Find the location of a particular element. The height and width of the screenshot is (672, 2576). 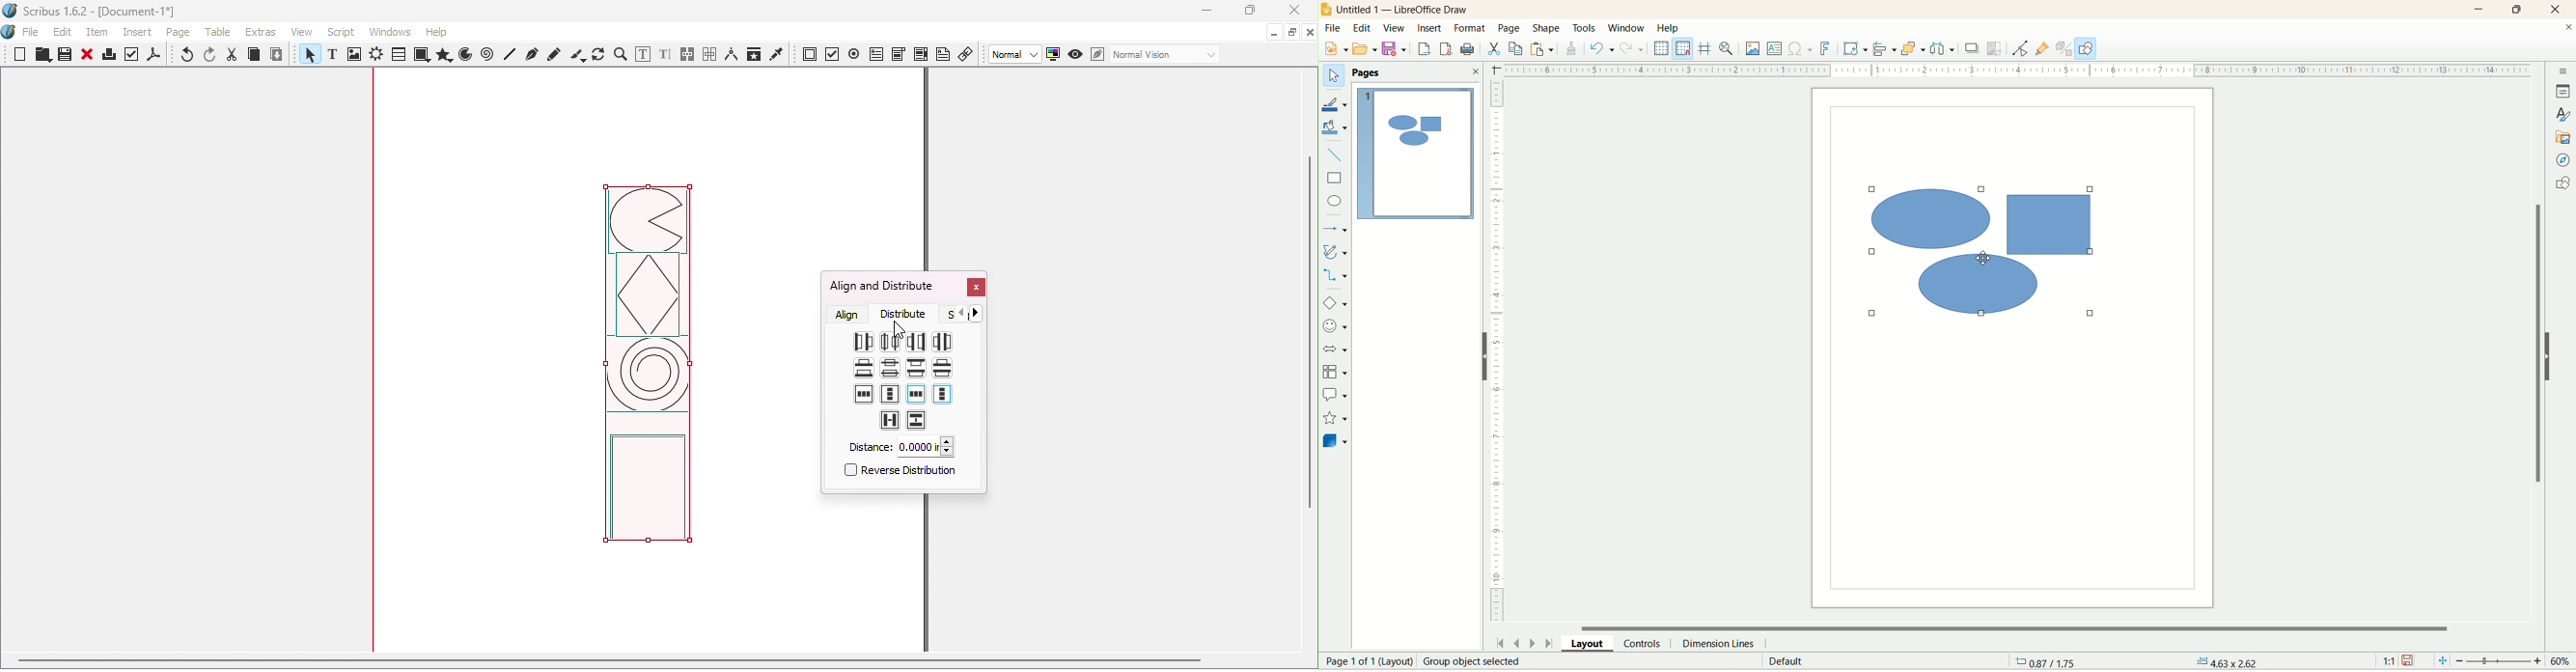

Edit contents of frame is located at coordinates (642, 54).